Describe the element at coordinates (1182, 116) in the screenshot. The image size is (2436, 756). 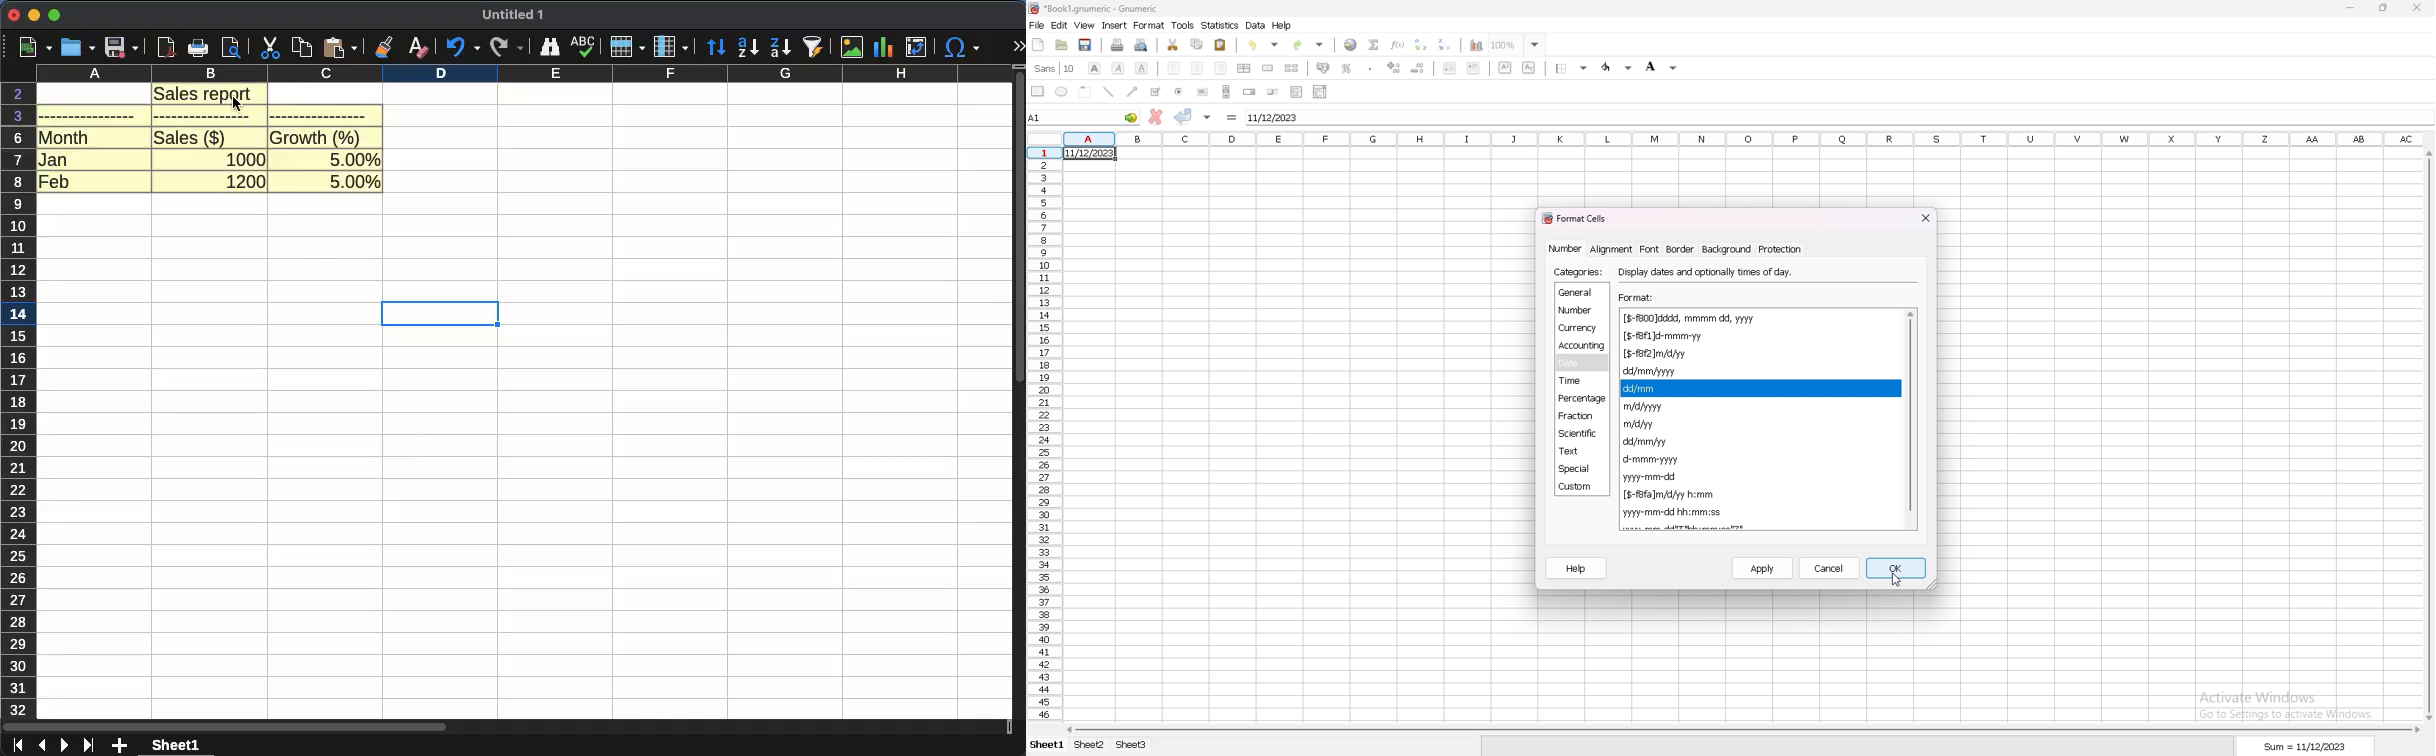
I see `accept changes` at that location.